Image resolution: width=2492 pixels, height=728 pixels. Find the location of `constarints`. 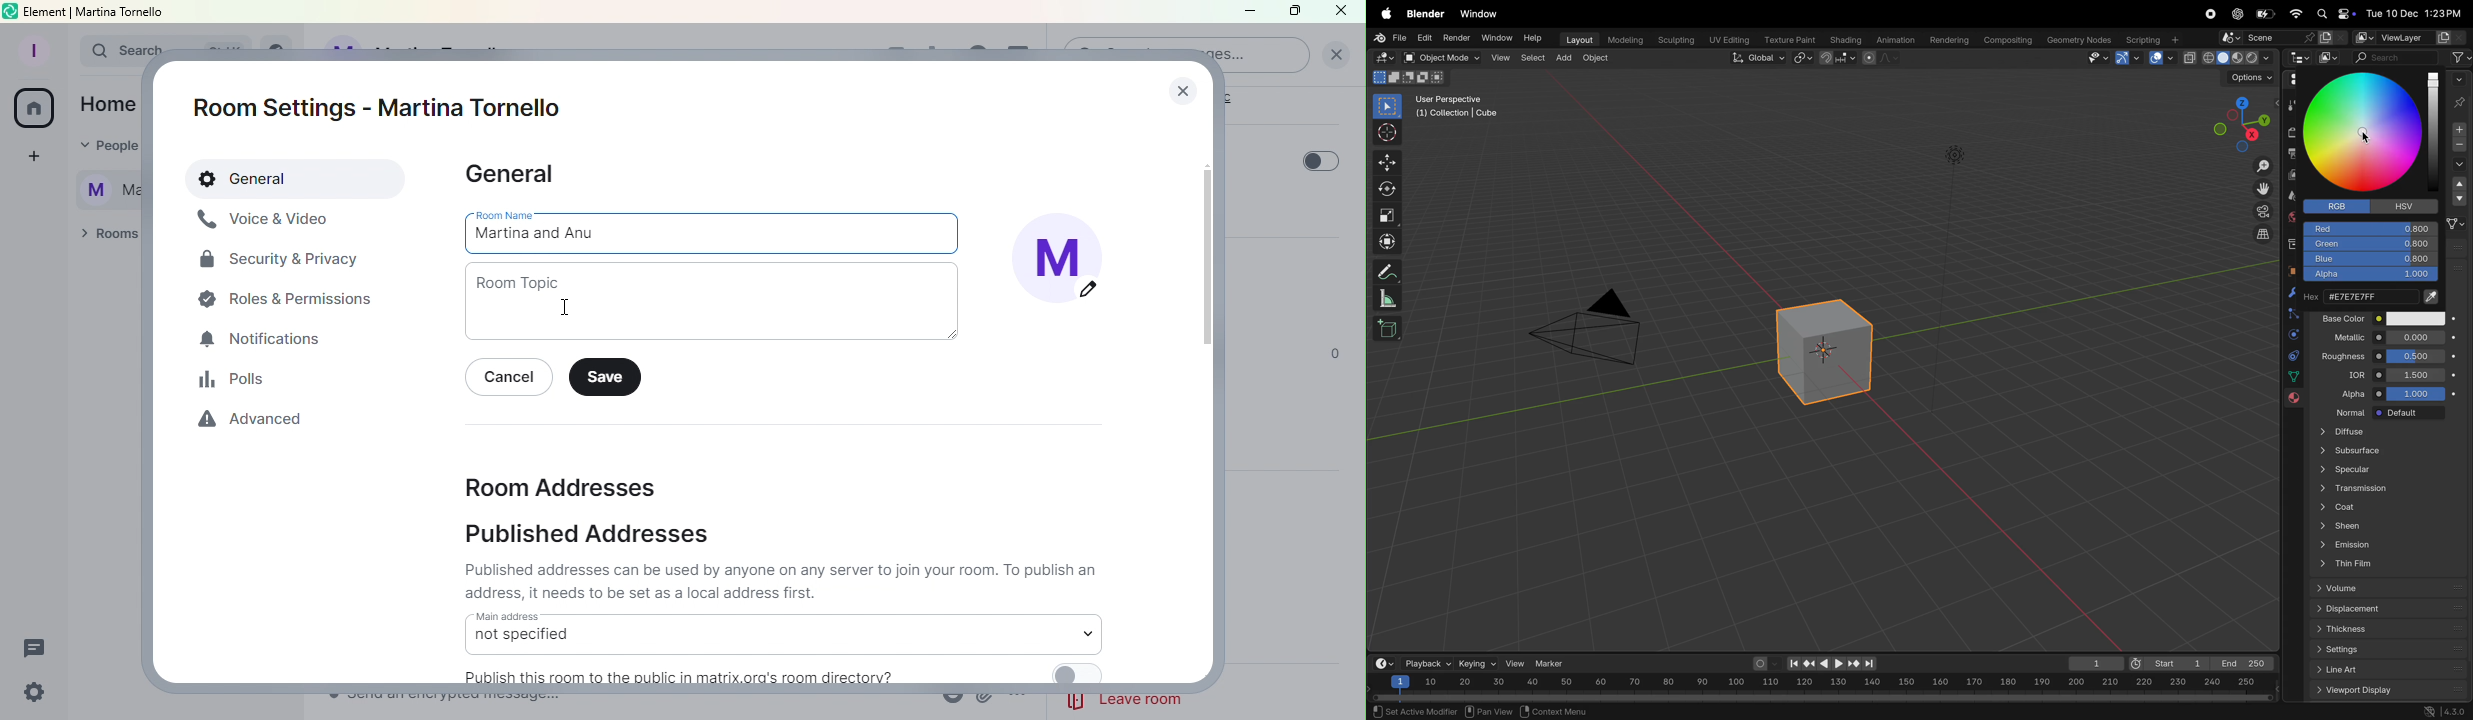

constarints is located at coordinates (2293, 357).